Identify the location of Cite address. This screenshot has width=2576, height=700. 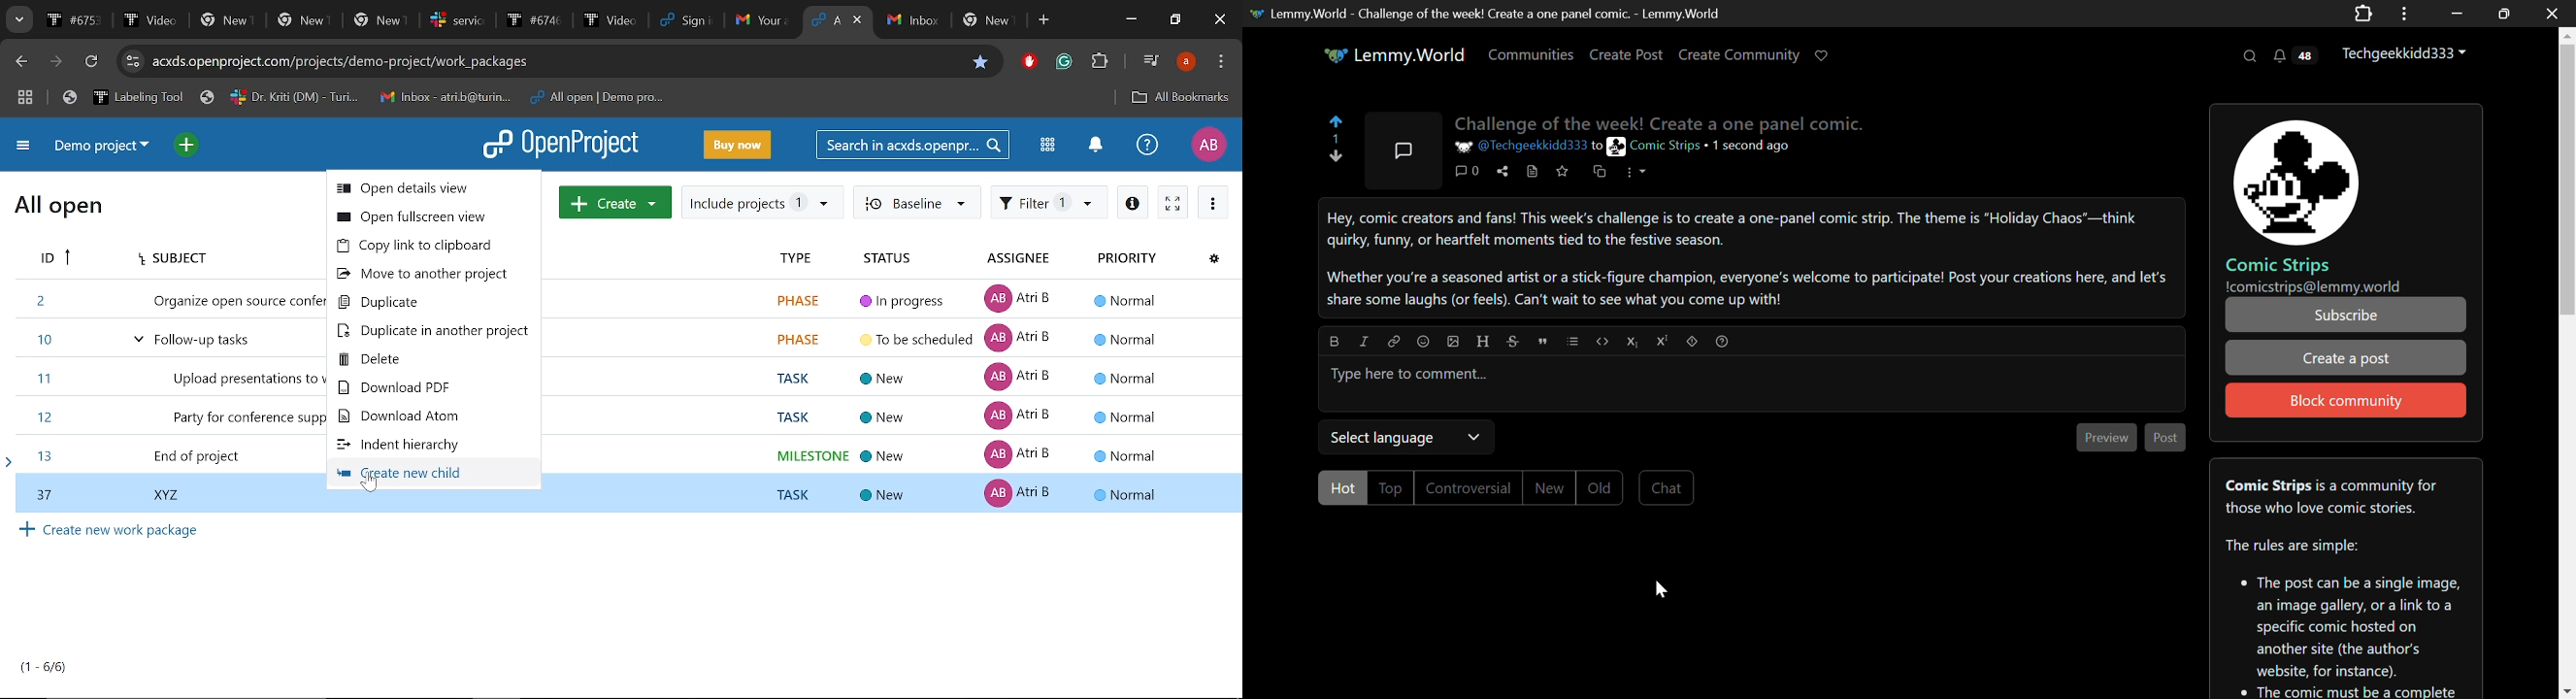
(342, 63).